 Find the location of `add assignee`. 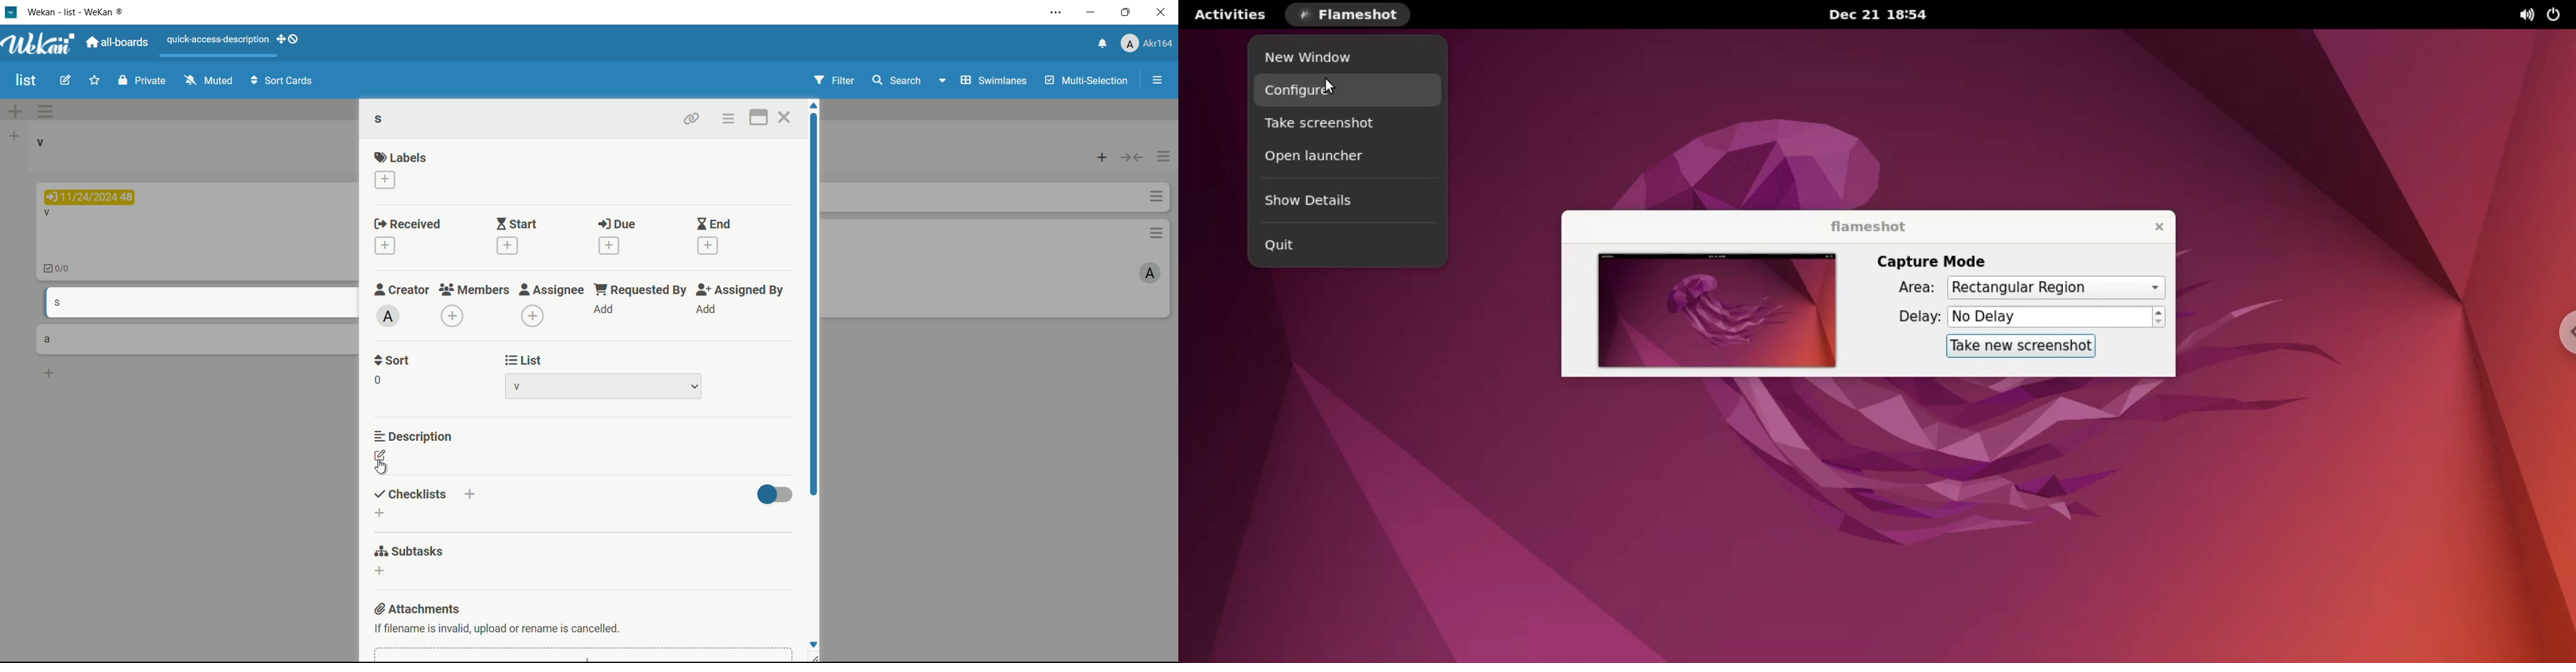

add assignee is located at coordinates (533, 317).